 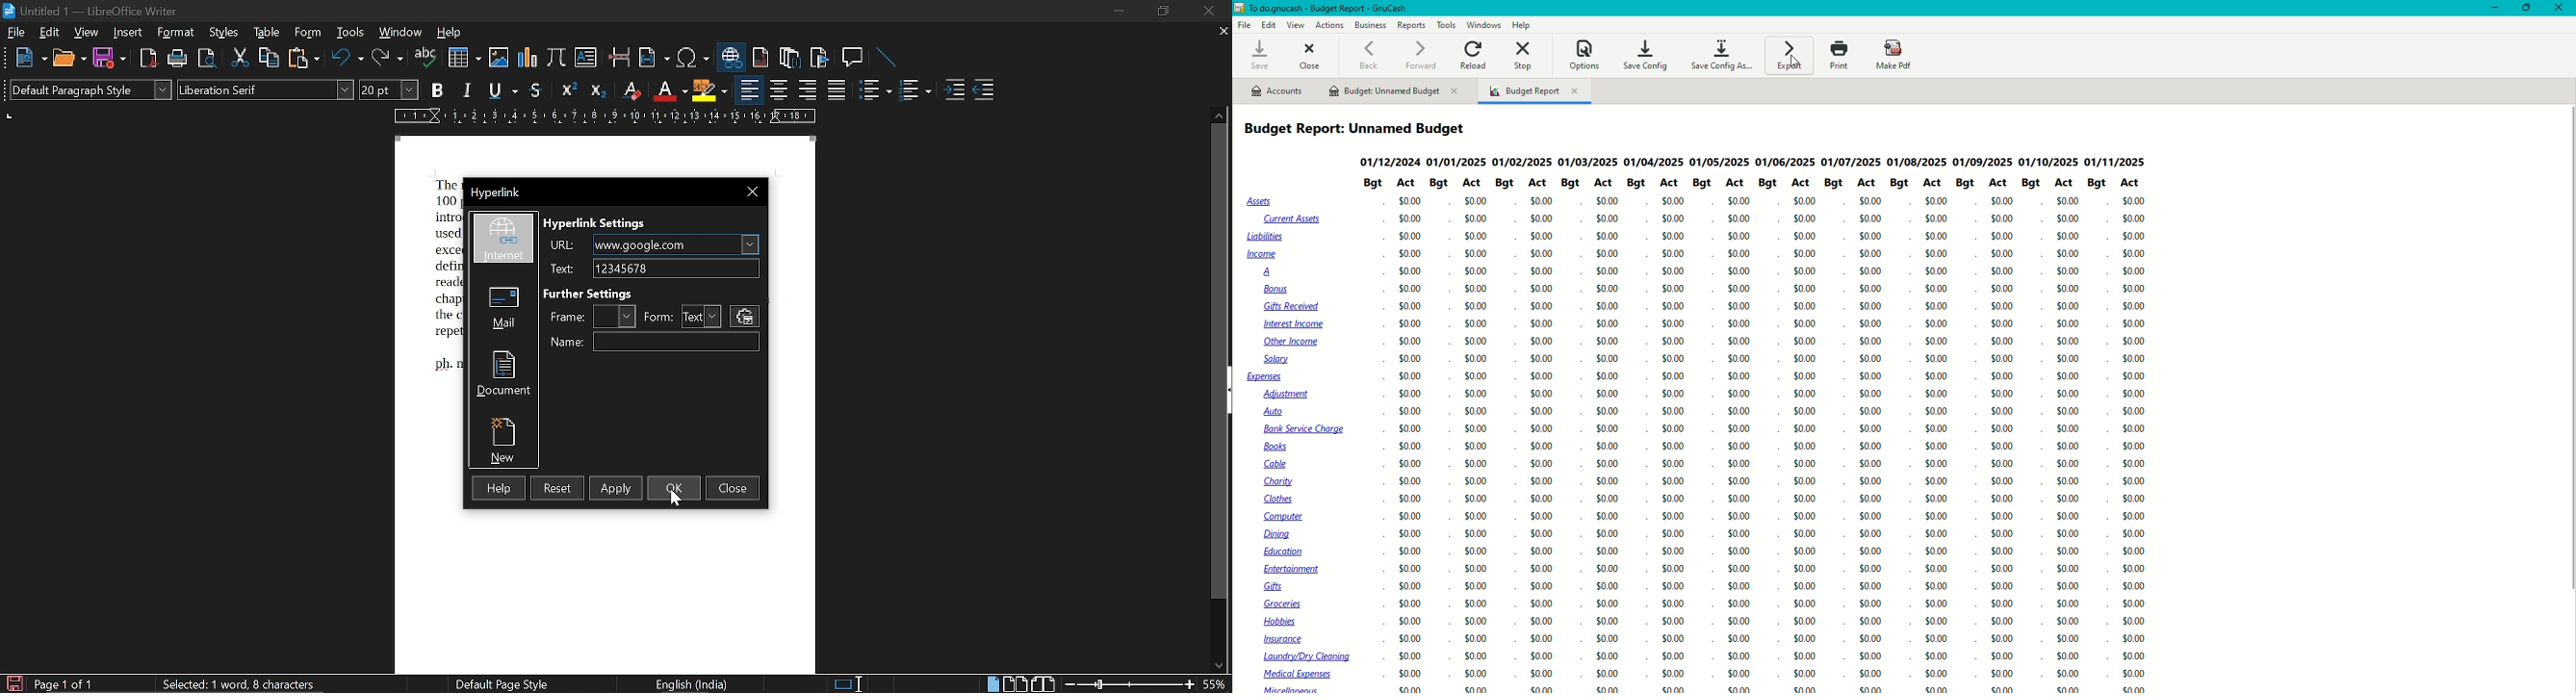 I want to click on page 1 of 1, so click(x=64, y=685).